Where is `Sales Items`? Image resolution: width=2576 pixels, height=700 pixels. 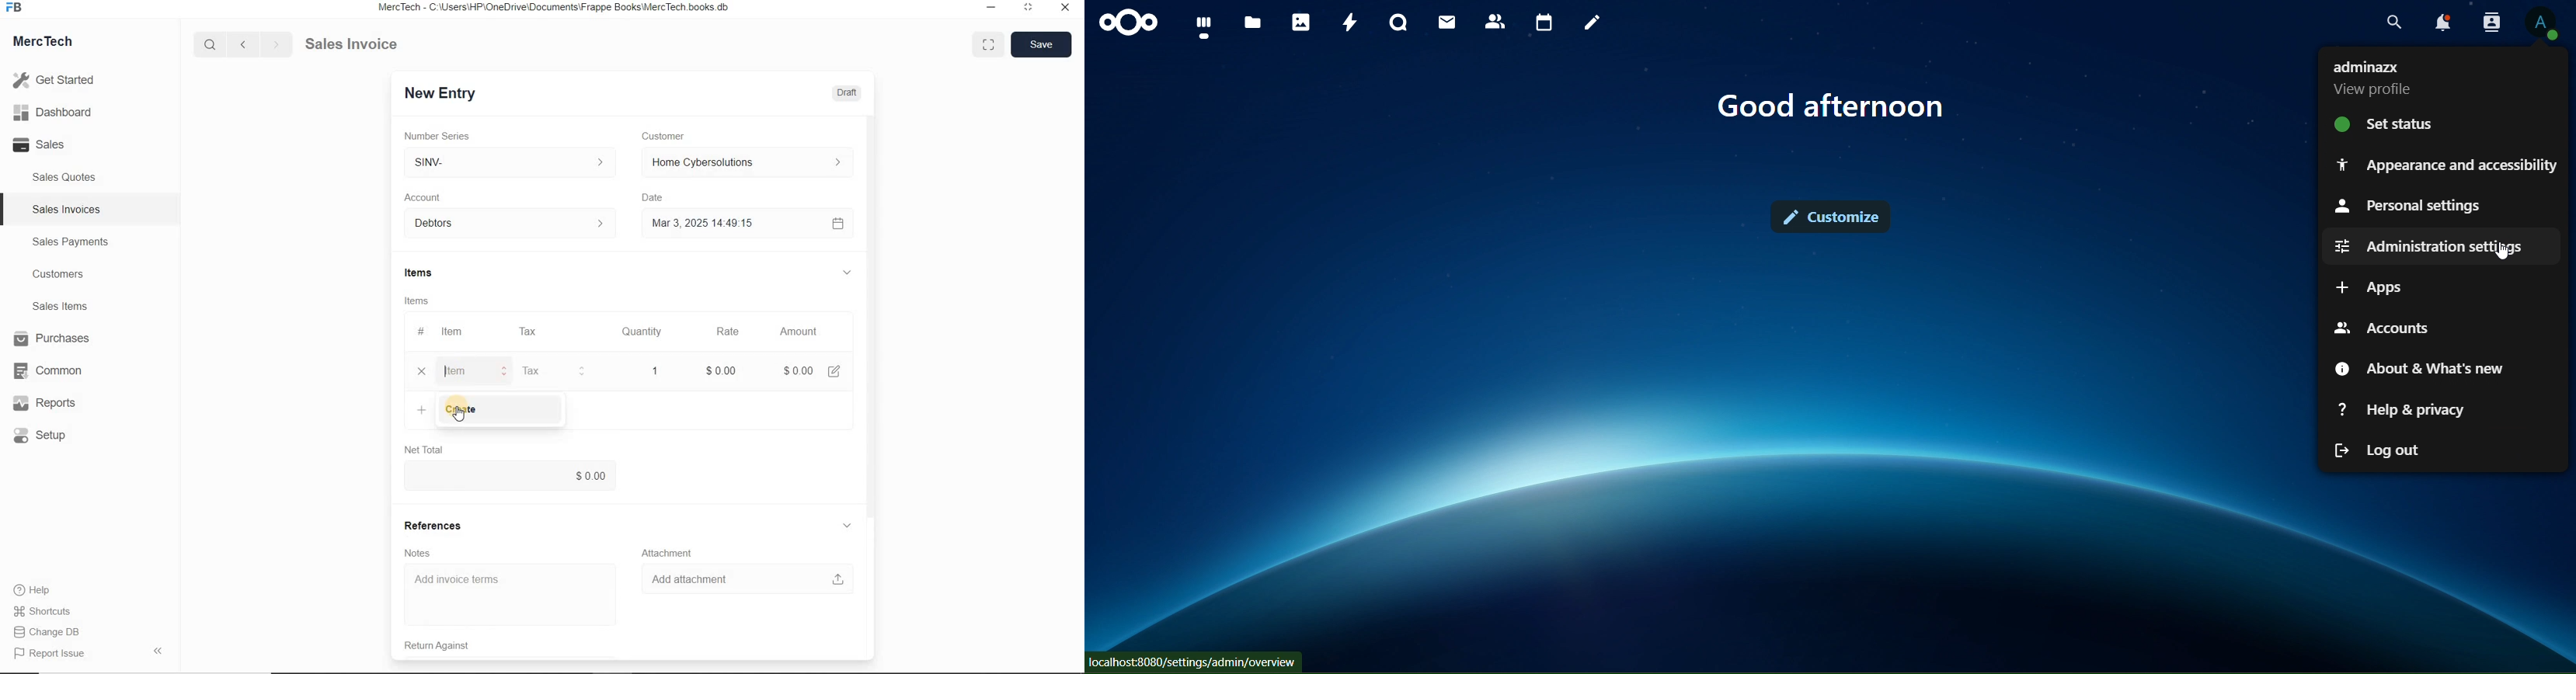
Sales Items is located at coordinates (68, 306).